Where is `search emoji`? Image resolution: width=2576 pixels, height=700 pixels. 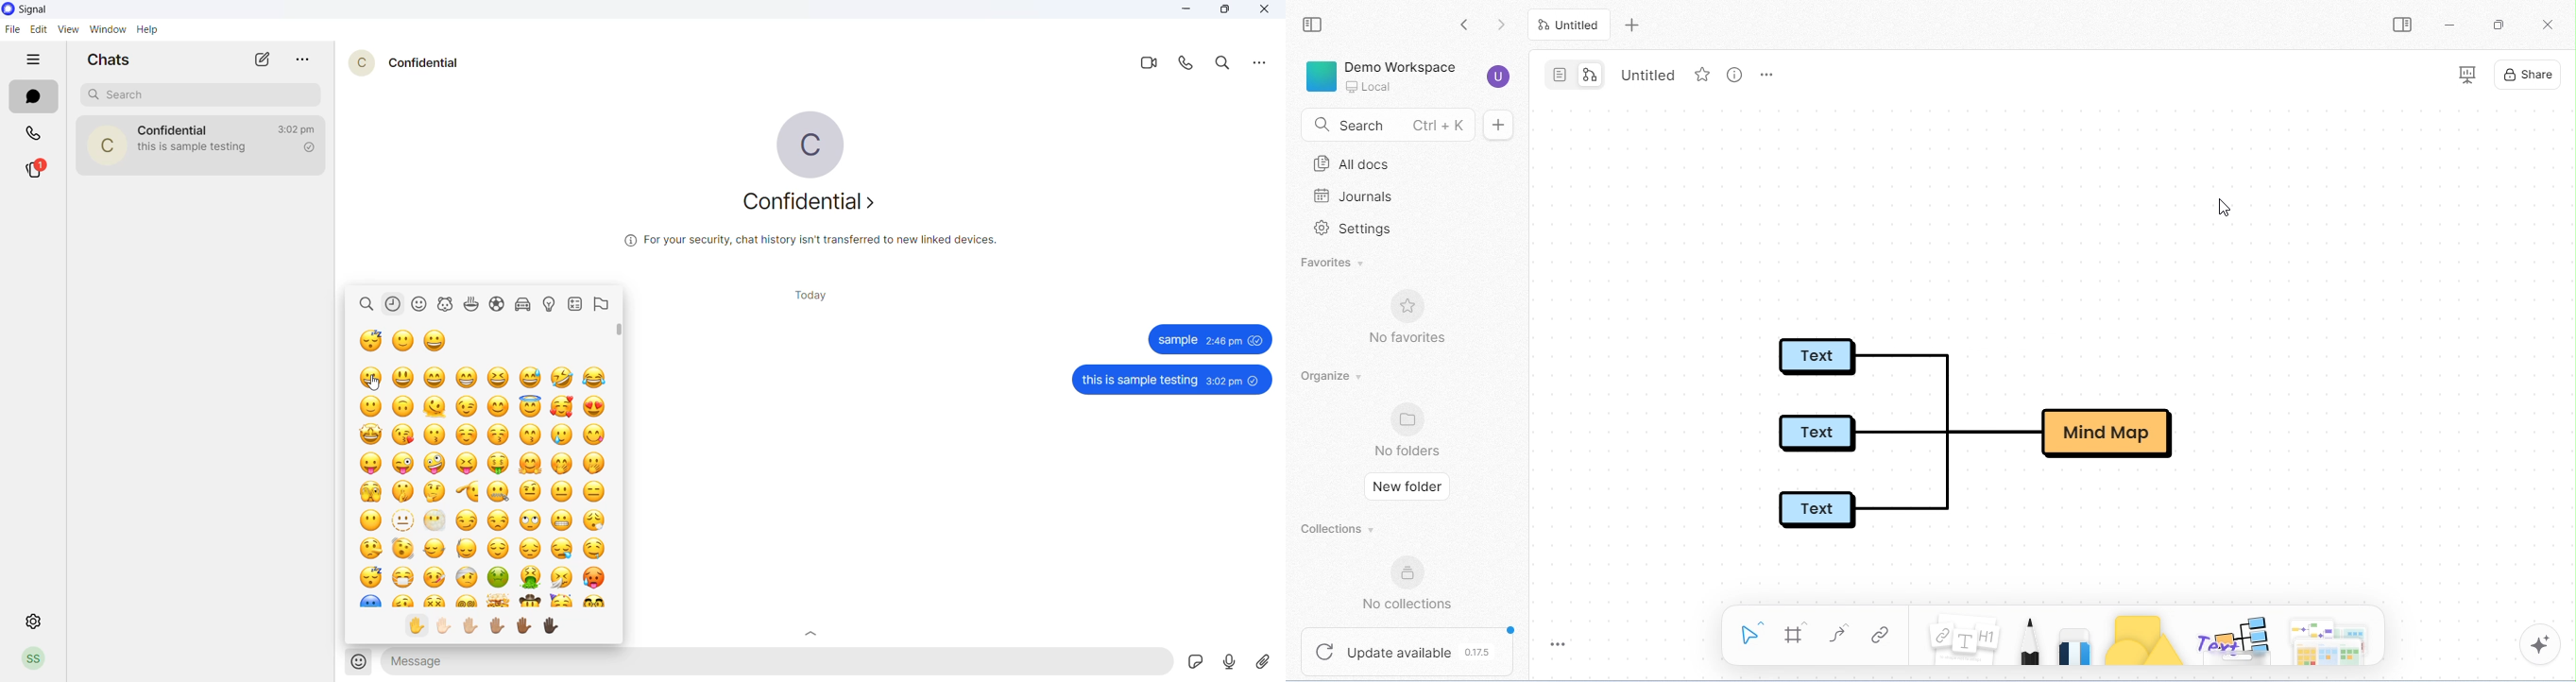
search emoji is located at coordinates (367, 304).